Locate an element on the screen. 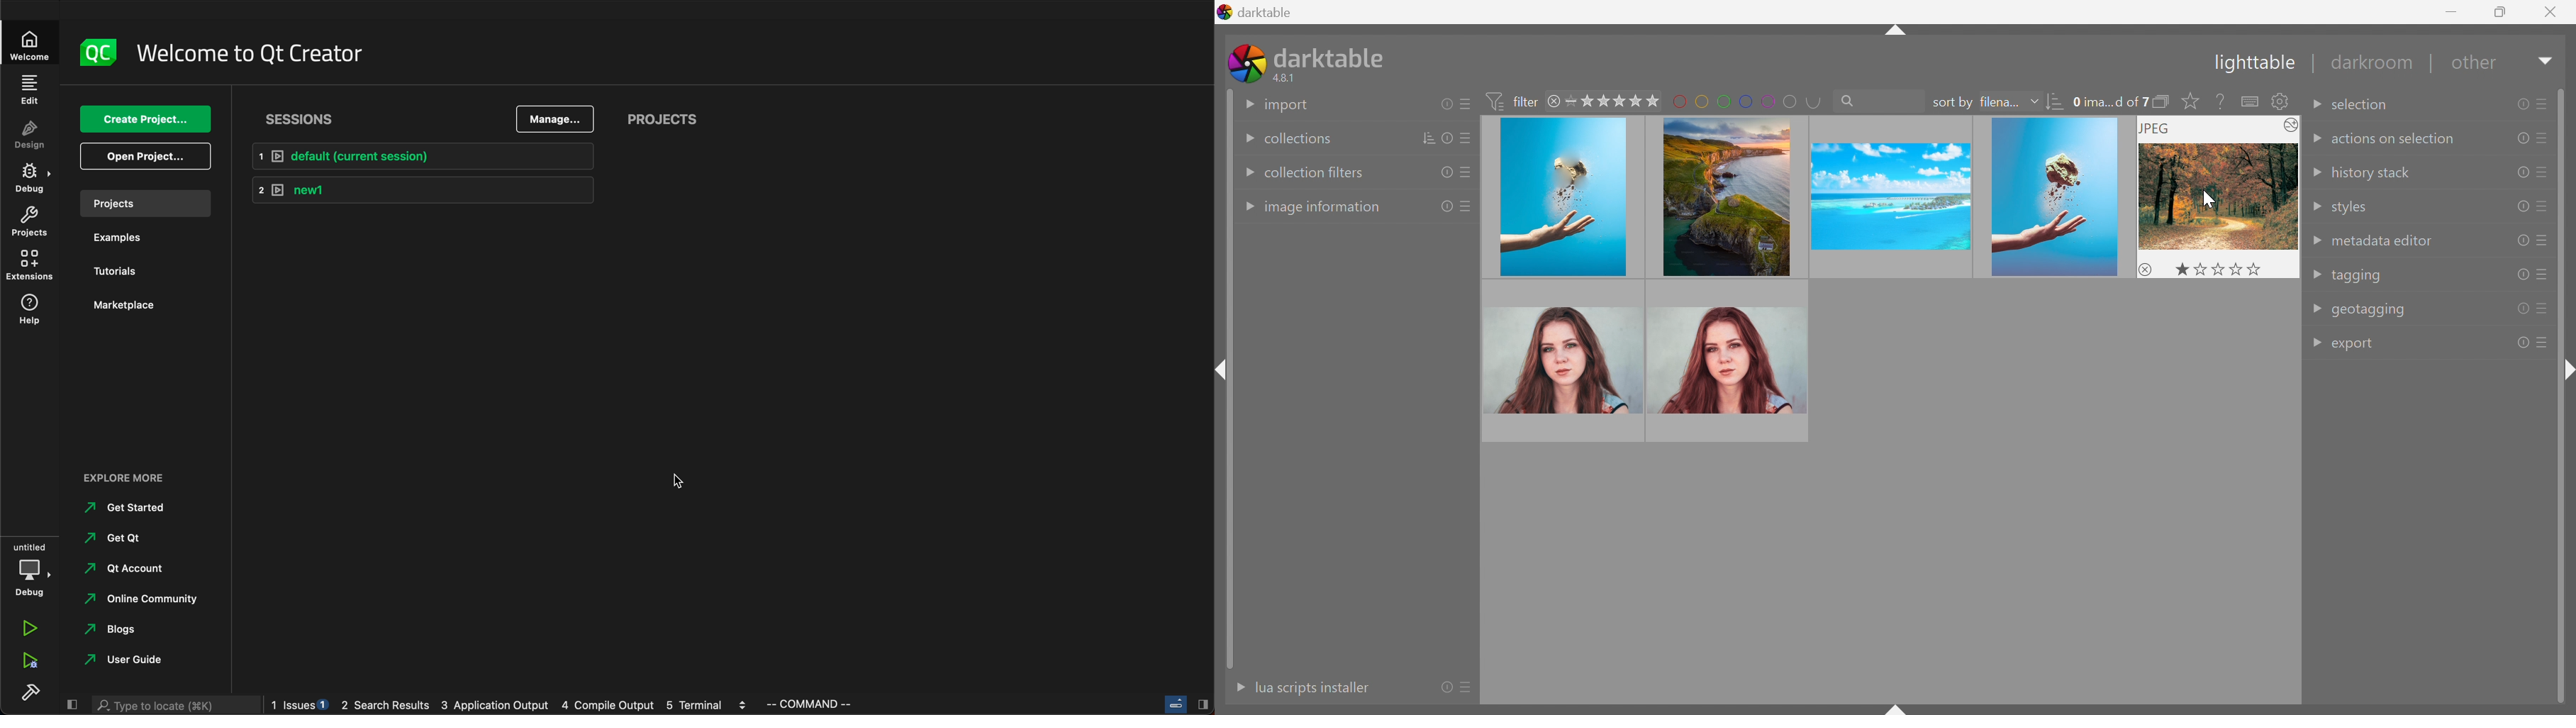 The height and width of the screenshot is (728, 2576). history stack is located at coordinates (2370, 174).